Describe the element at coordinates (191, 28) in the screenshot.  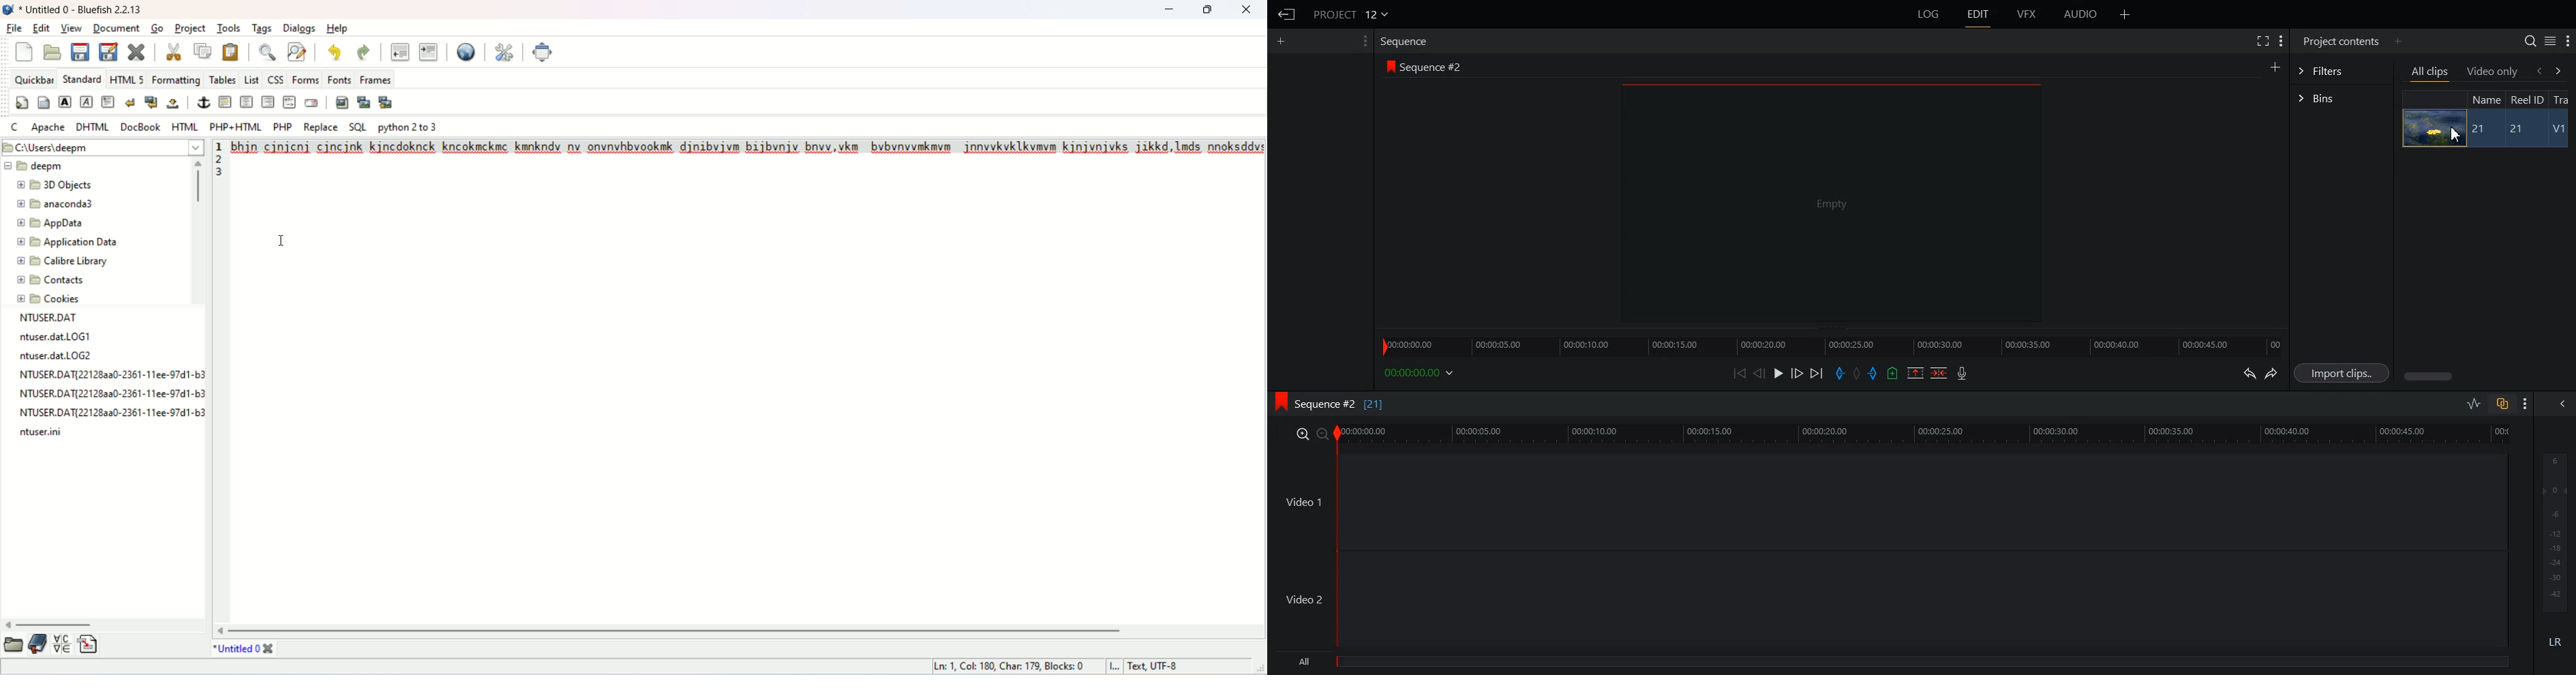
I see `project` at that location.